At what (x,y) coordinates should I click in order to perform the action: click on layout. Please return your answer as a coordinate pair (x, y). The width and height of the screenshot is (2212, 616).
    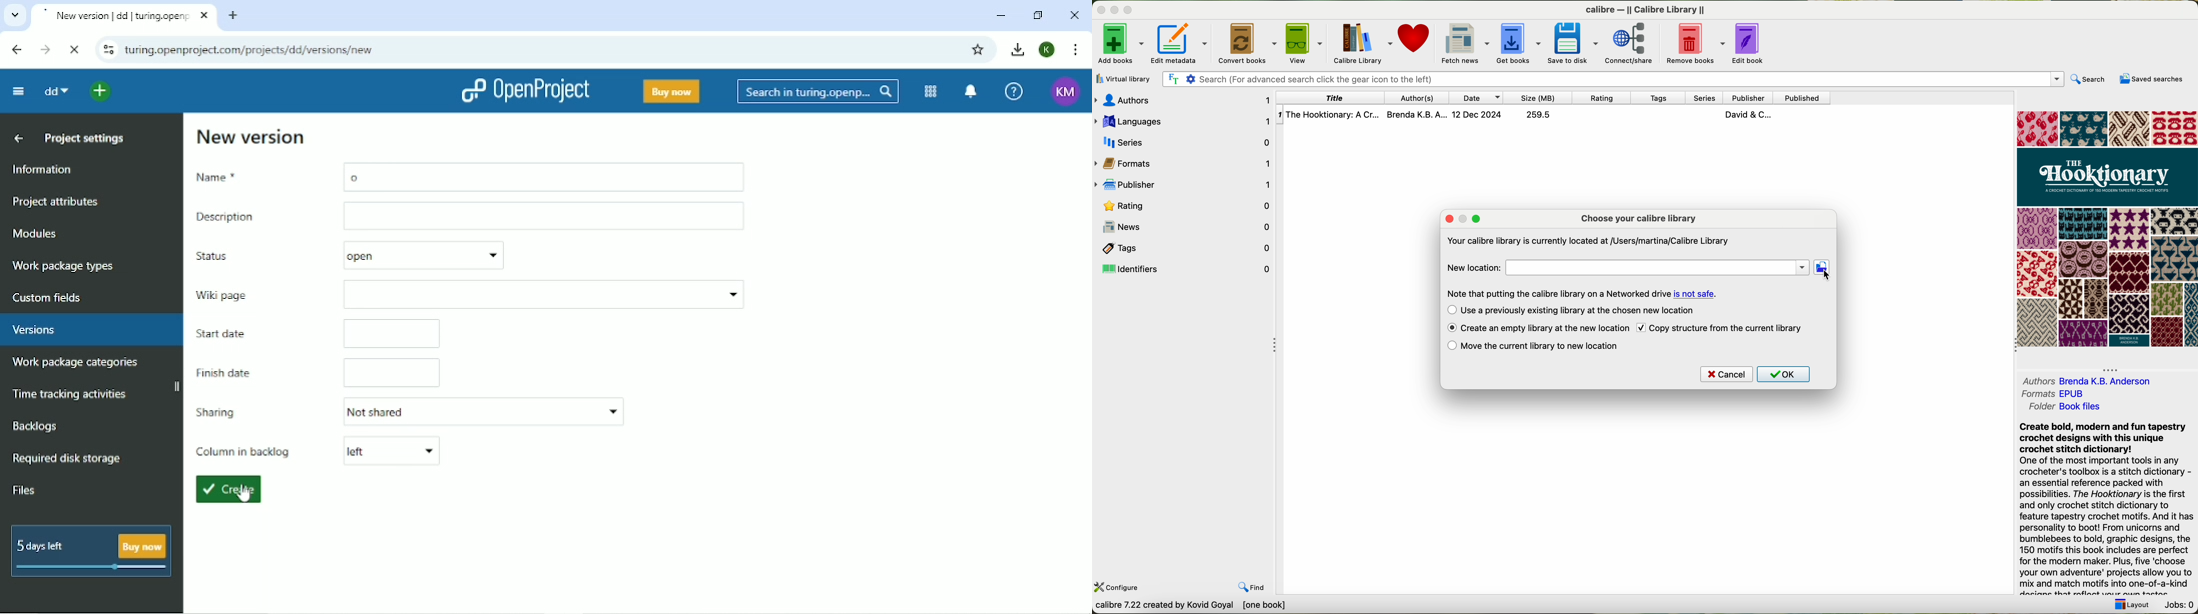
    Looking at the image, I should click on (2134, 606).